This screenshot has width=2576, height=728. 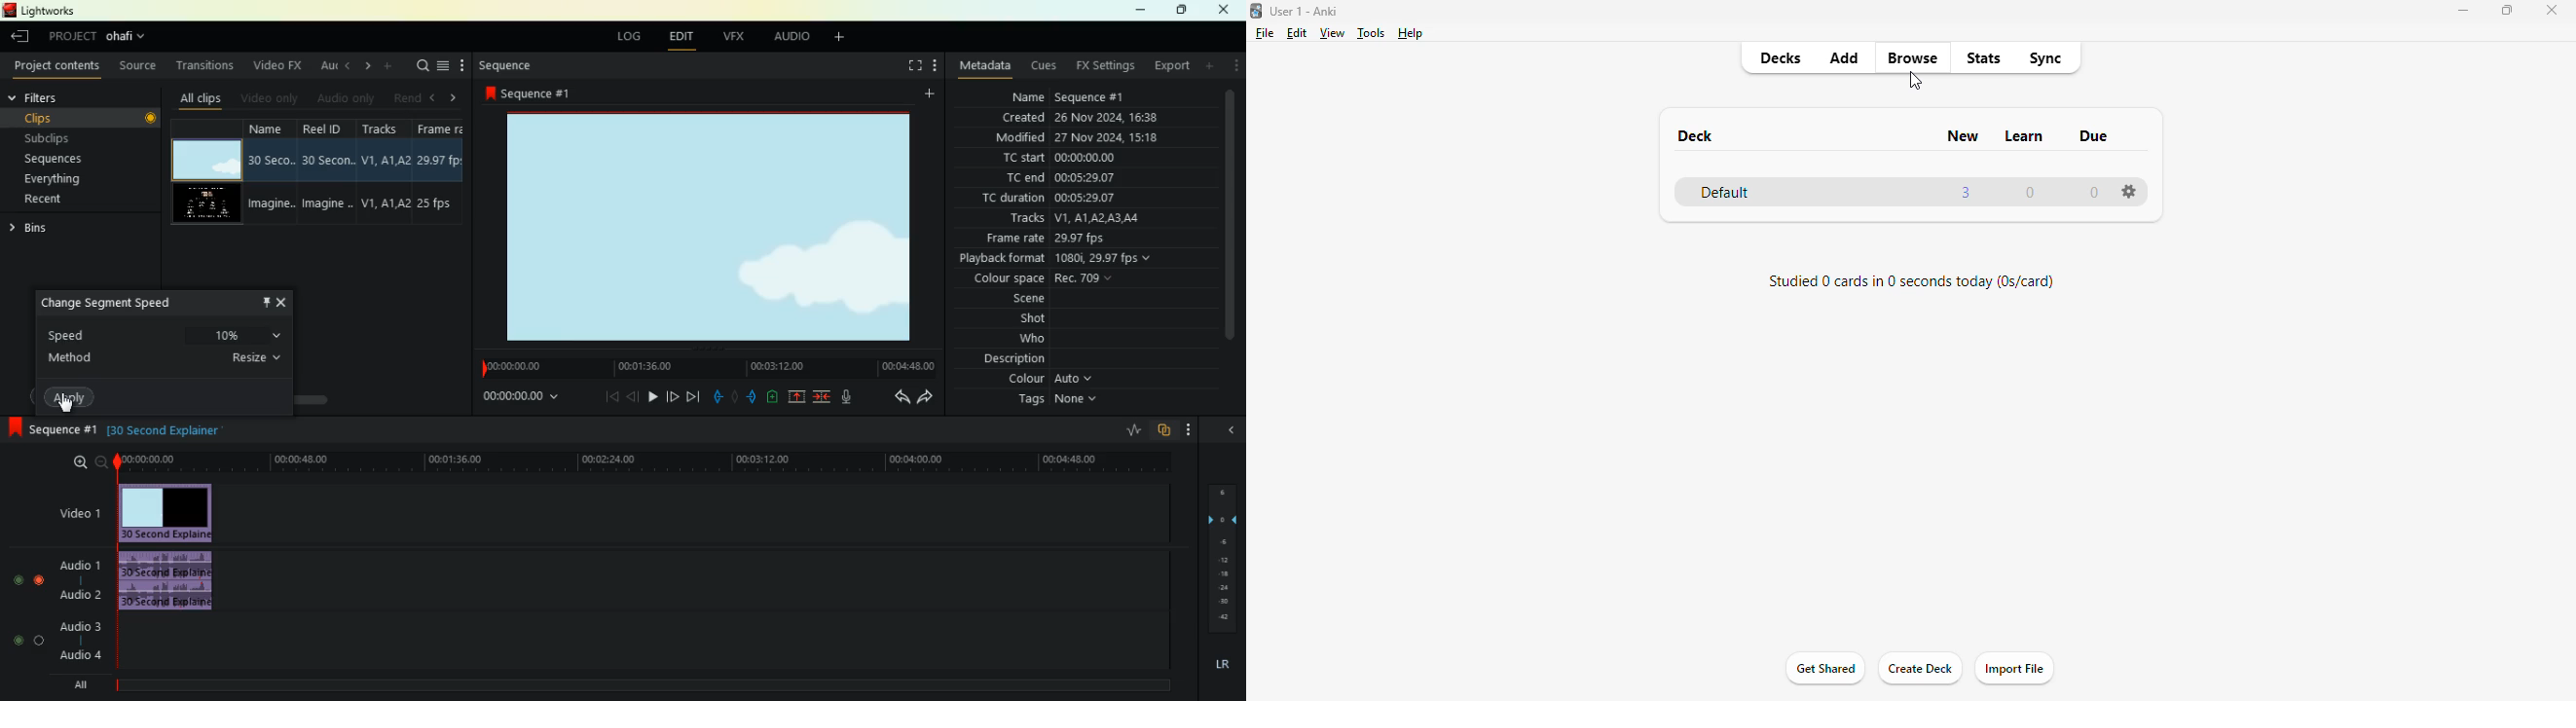 I want to click on view, so click(x=1333, y=33).